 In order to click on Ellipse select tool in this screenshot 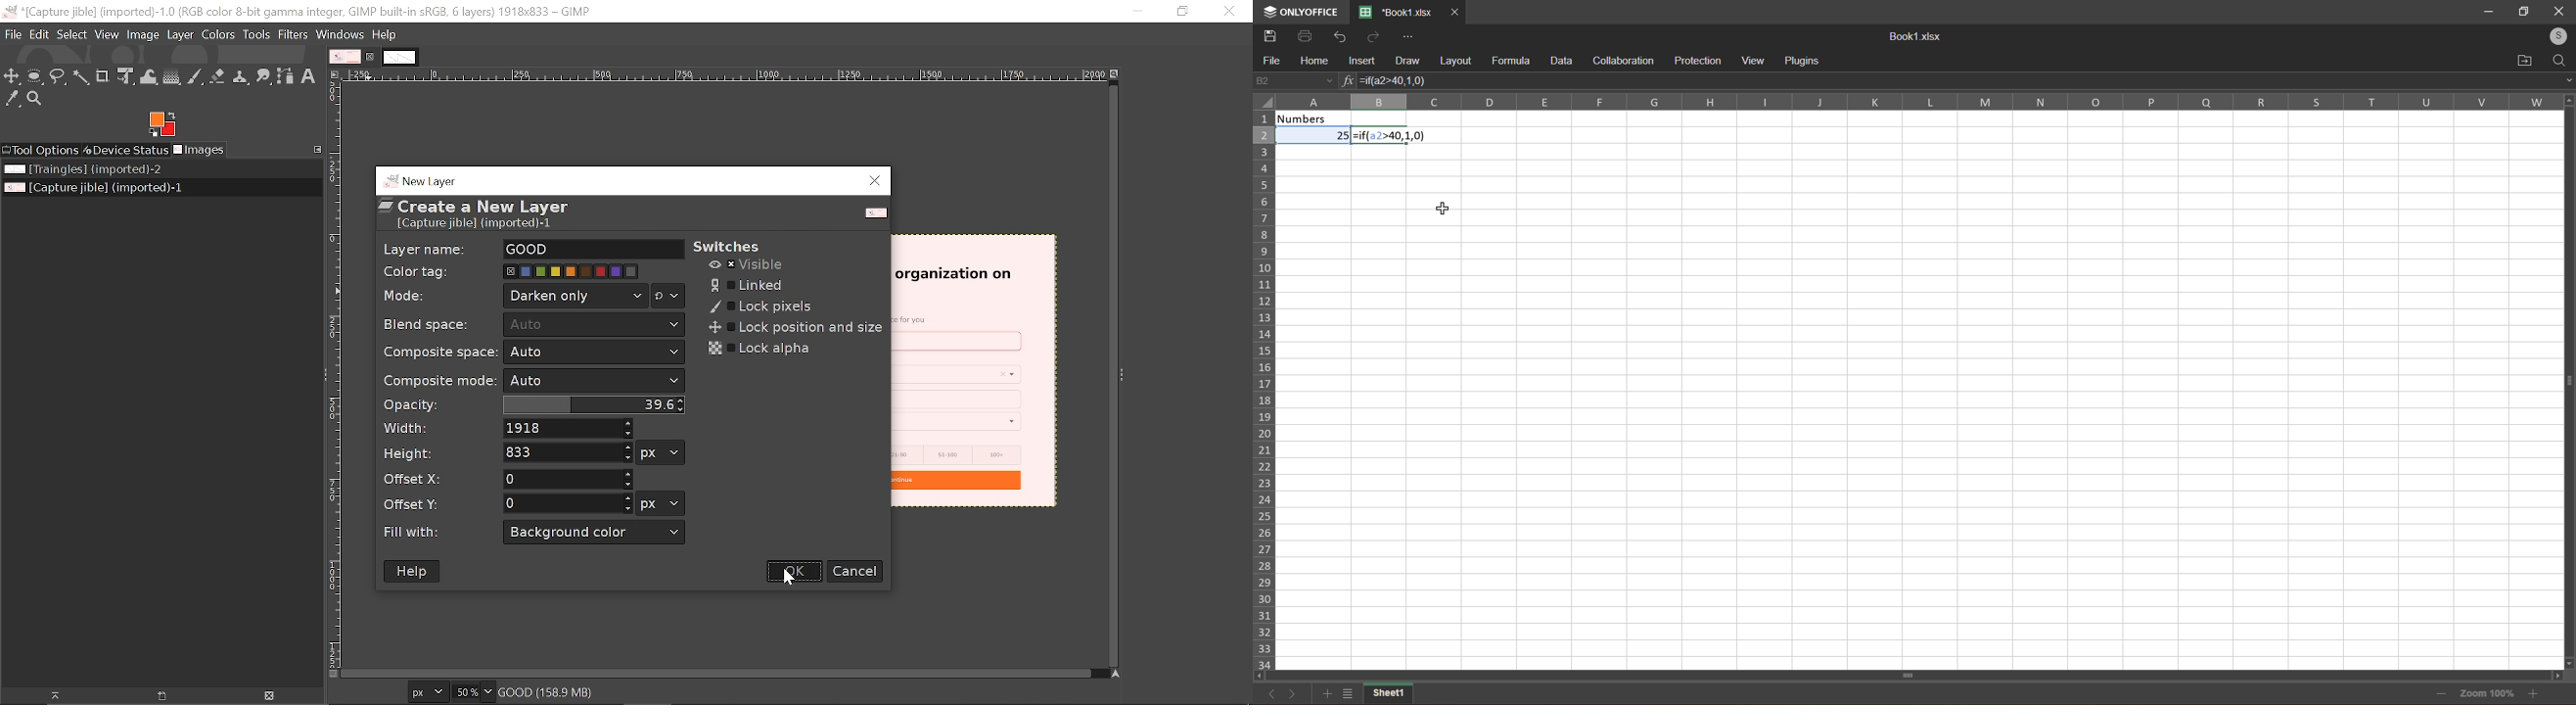, I will do `click(35, 77)`.